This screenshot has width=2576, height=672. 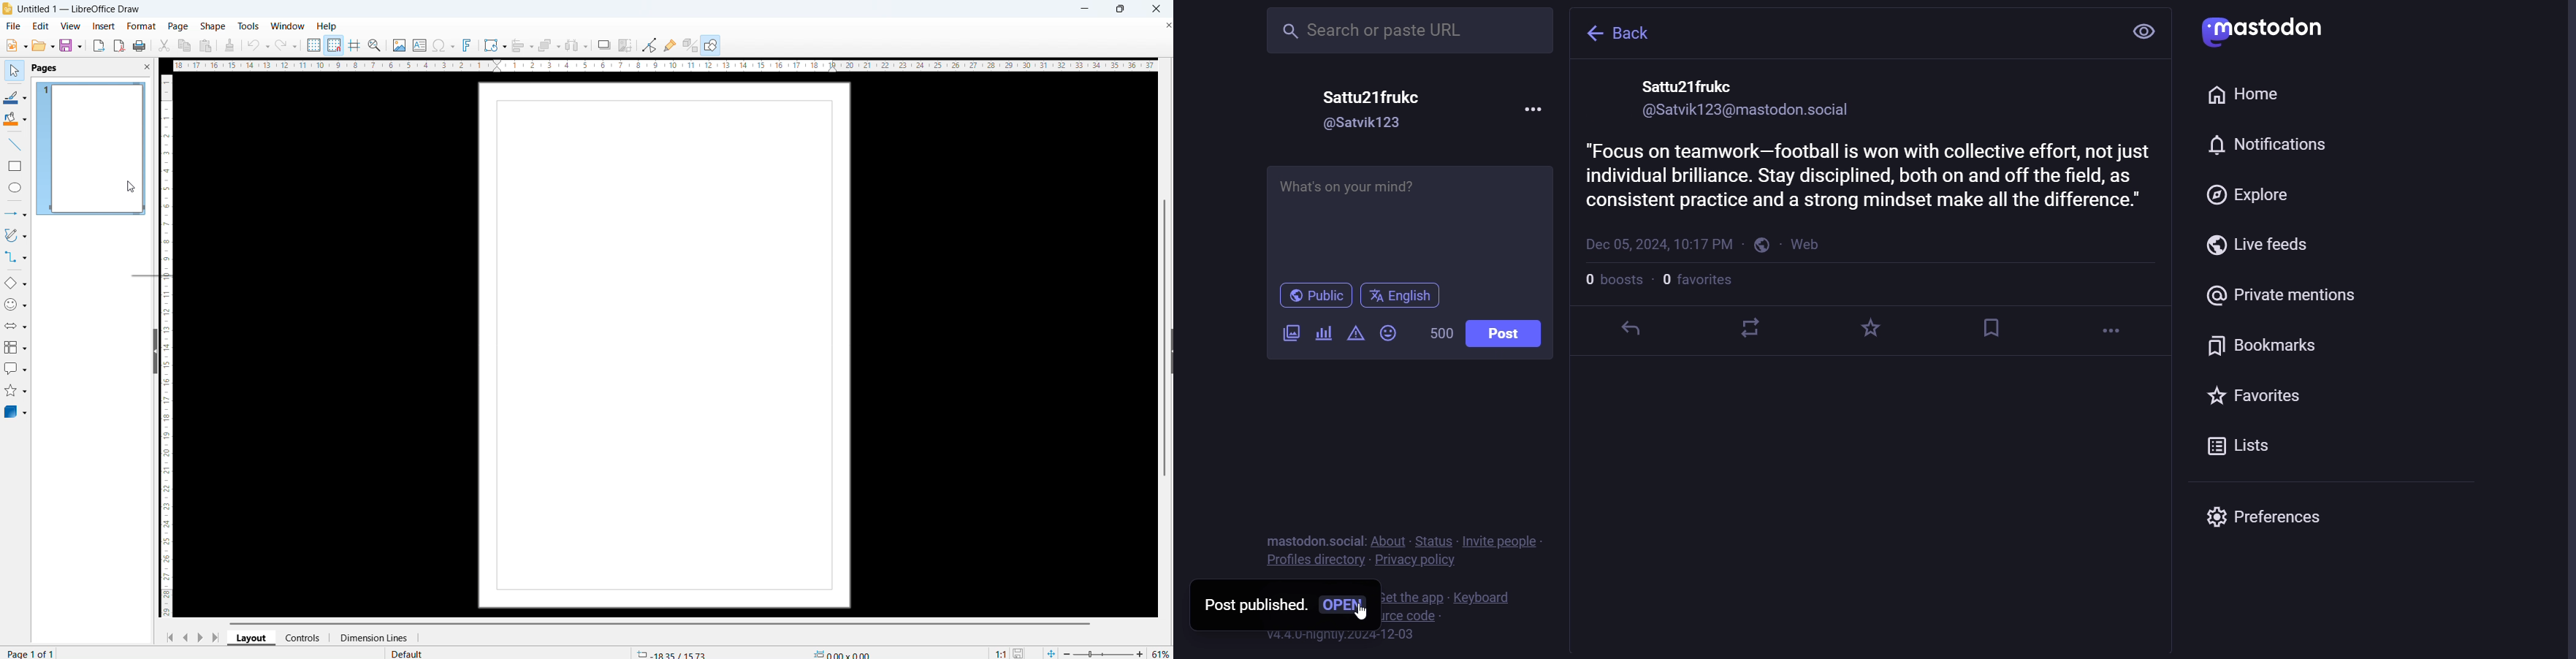 What do you see at coordinates (13, 71) in the screenshot?
I see `select` at bounding box center [13, 71].